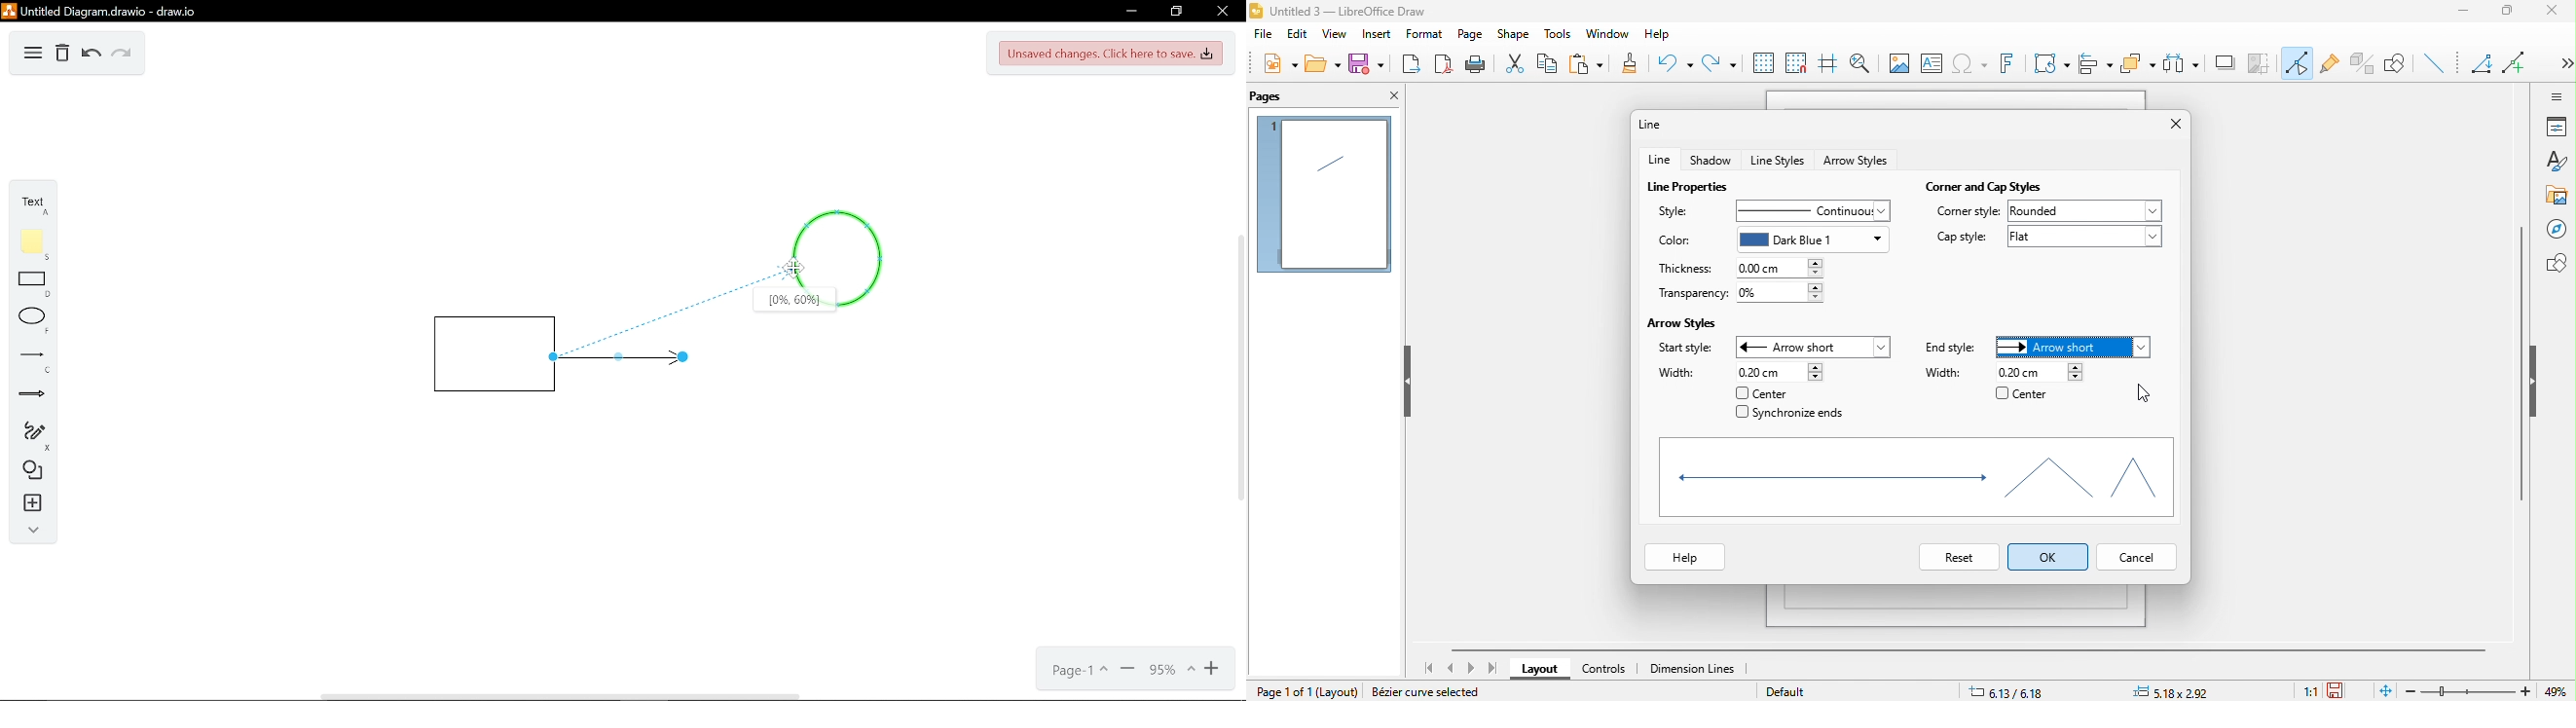 Image resolution: width=2576 pixels, height=728 pixels. I want to click on center, so click(2023, 397).